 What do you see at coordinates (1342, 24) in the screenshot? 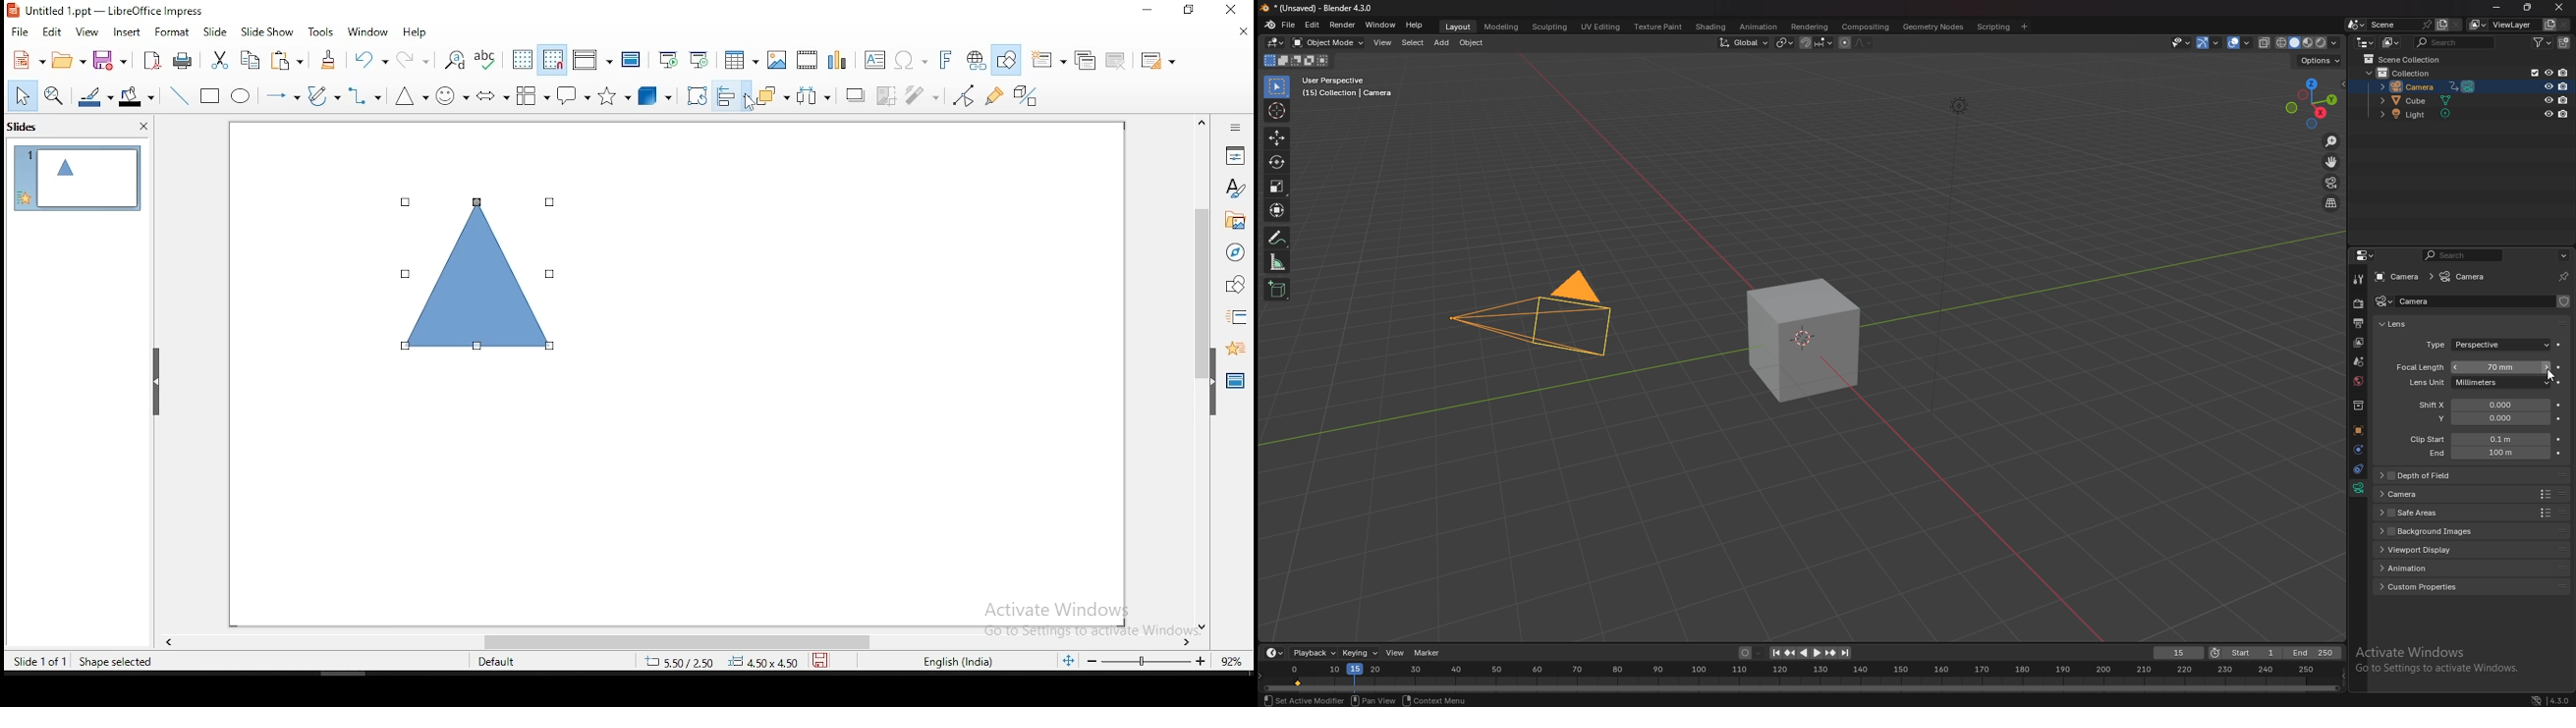
I see `render` at bounding box center [1342, 24].